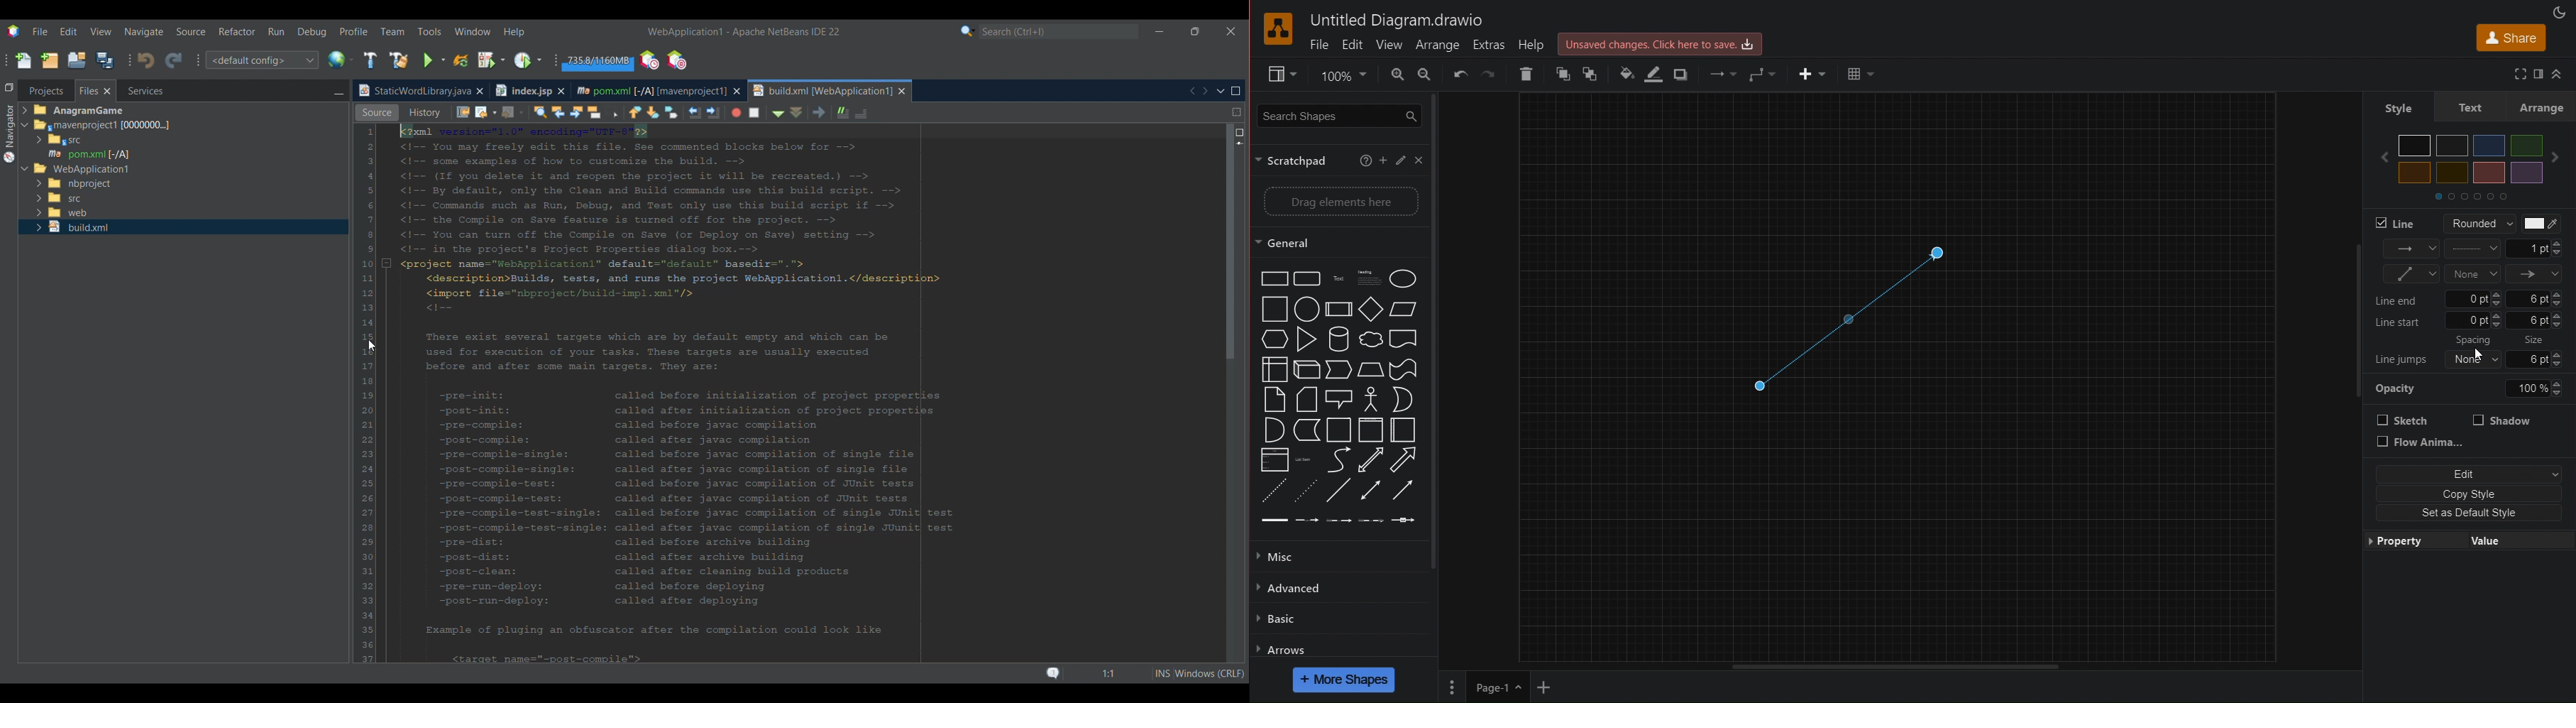 This screenshot has height=728, width=2576. Describe the element at coordinates (2398, 223) in the screenshot. I see `Line` at that location.